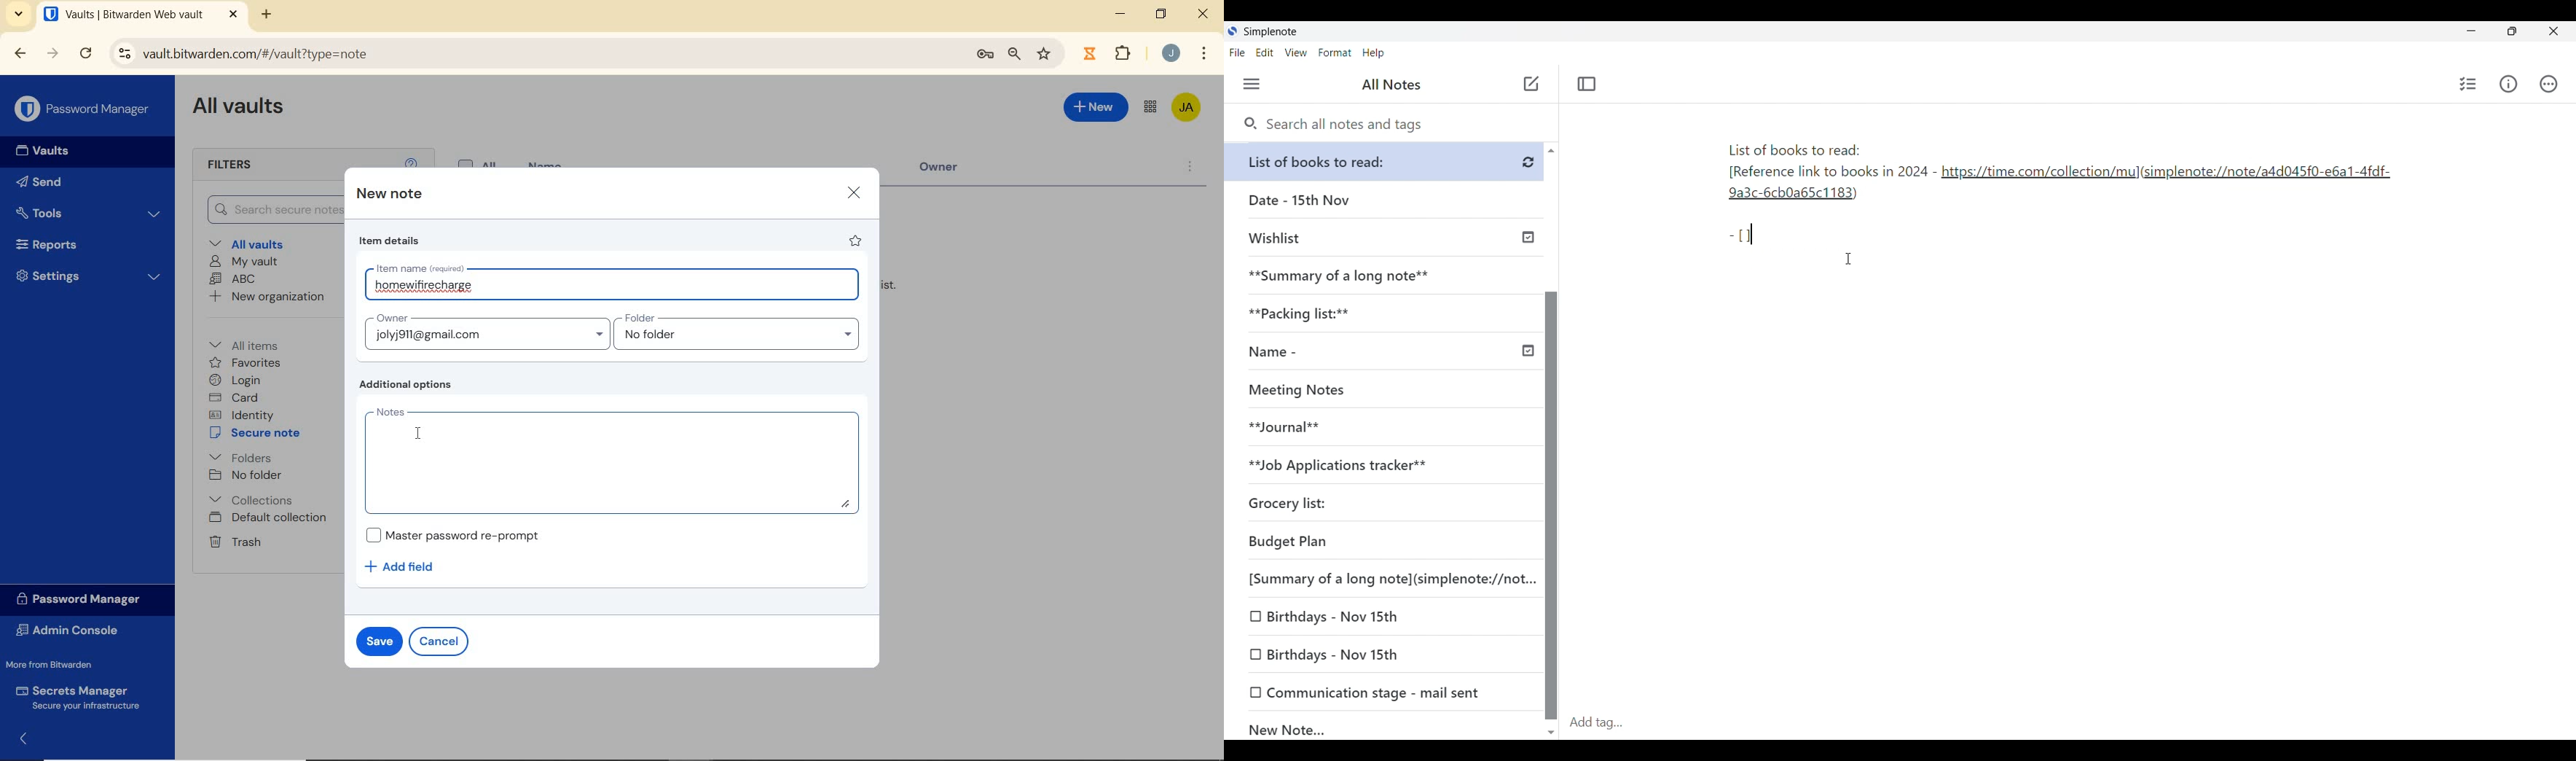  Describe the element at coordinates (2549, 84) in the screenshot. I see `Actions` at that location.